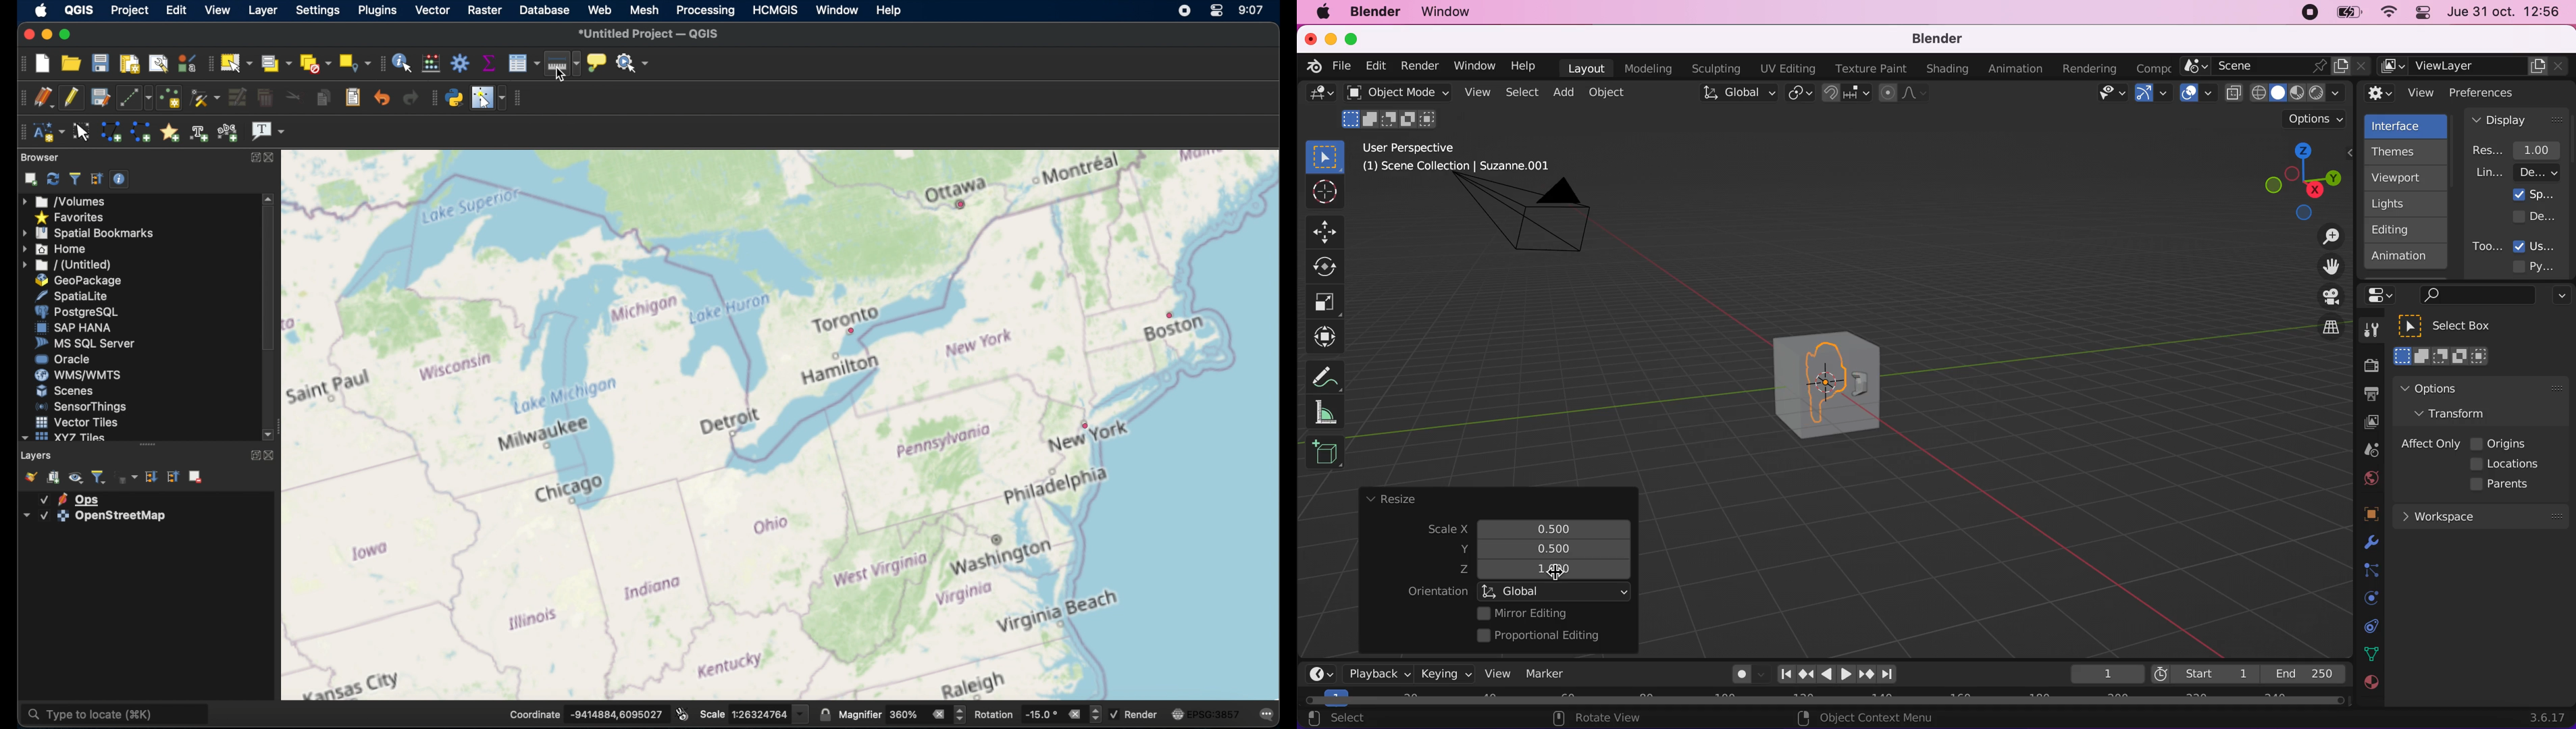  Describe the element at coordinates (1325, 453) in the screenshot. I see `add cube` at that location.